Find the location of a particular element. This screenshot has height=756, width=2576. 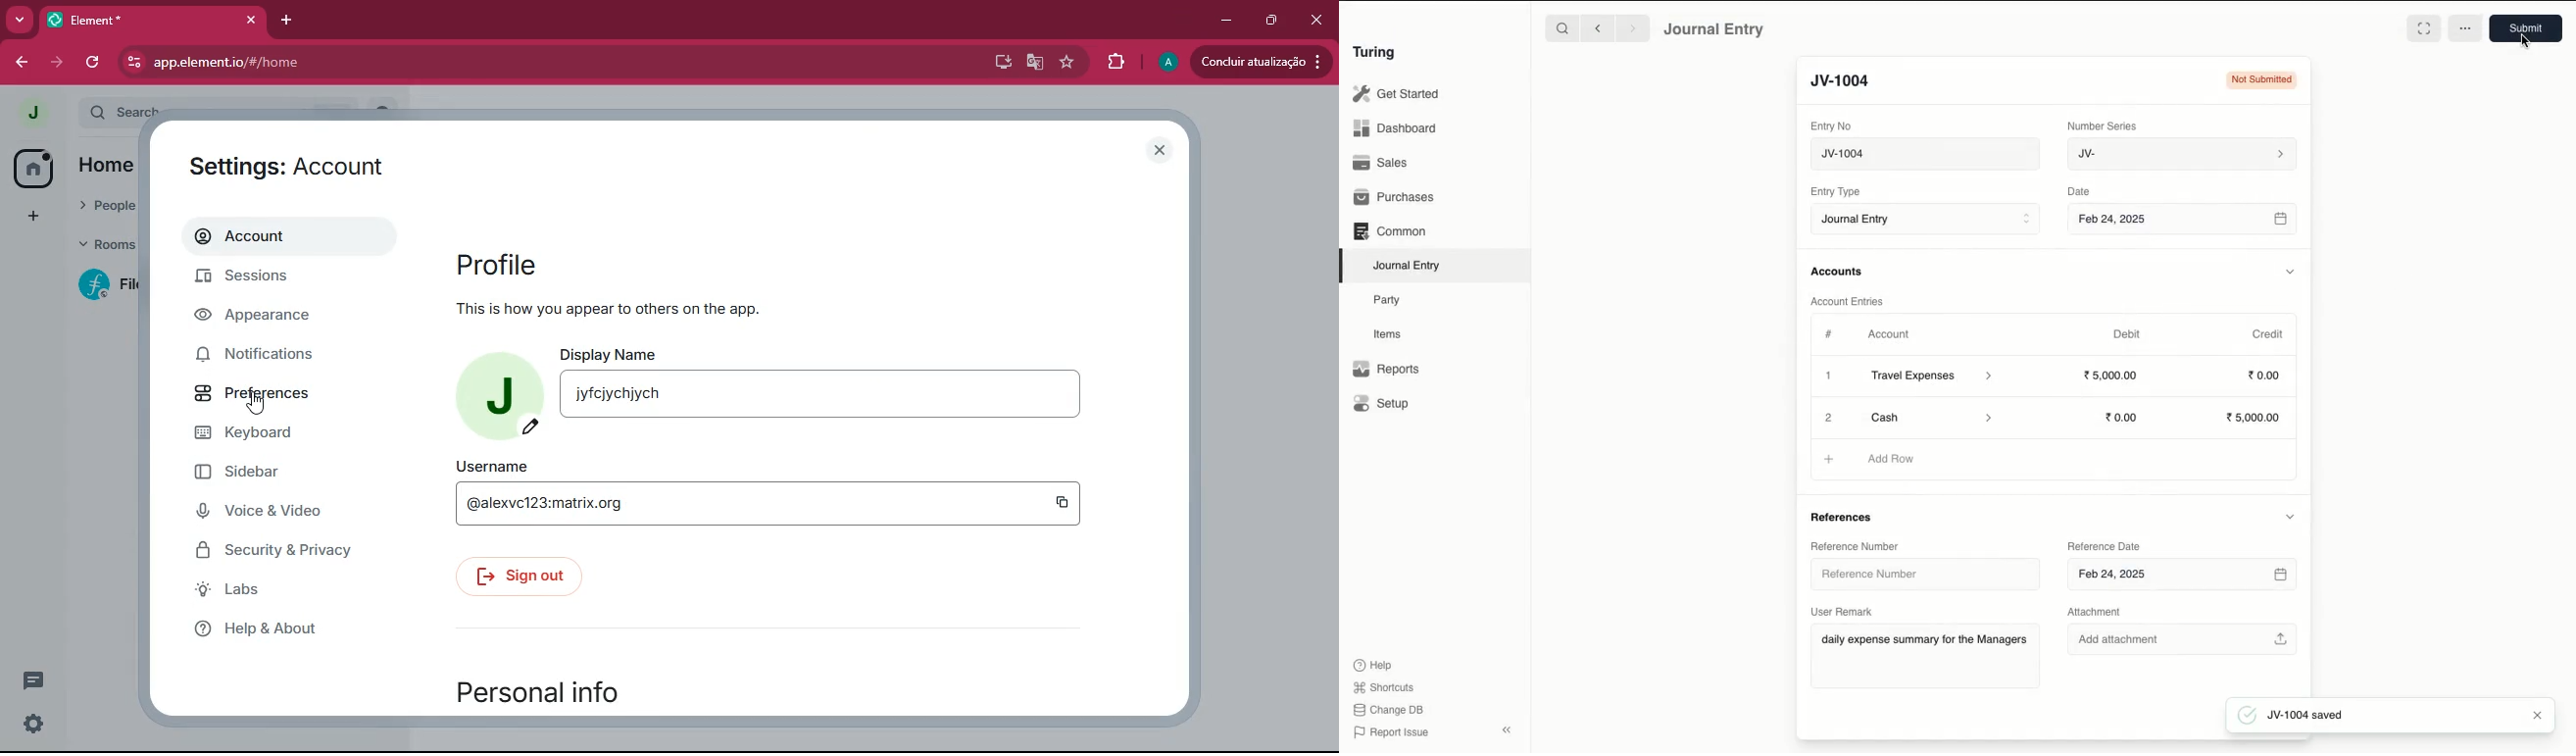

Turing is located at coordinates (1378, 53).